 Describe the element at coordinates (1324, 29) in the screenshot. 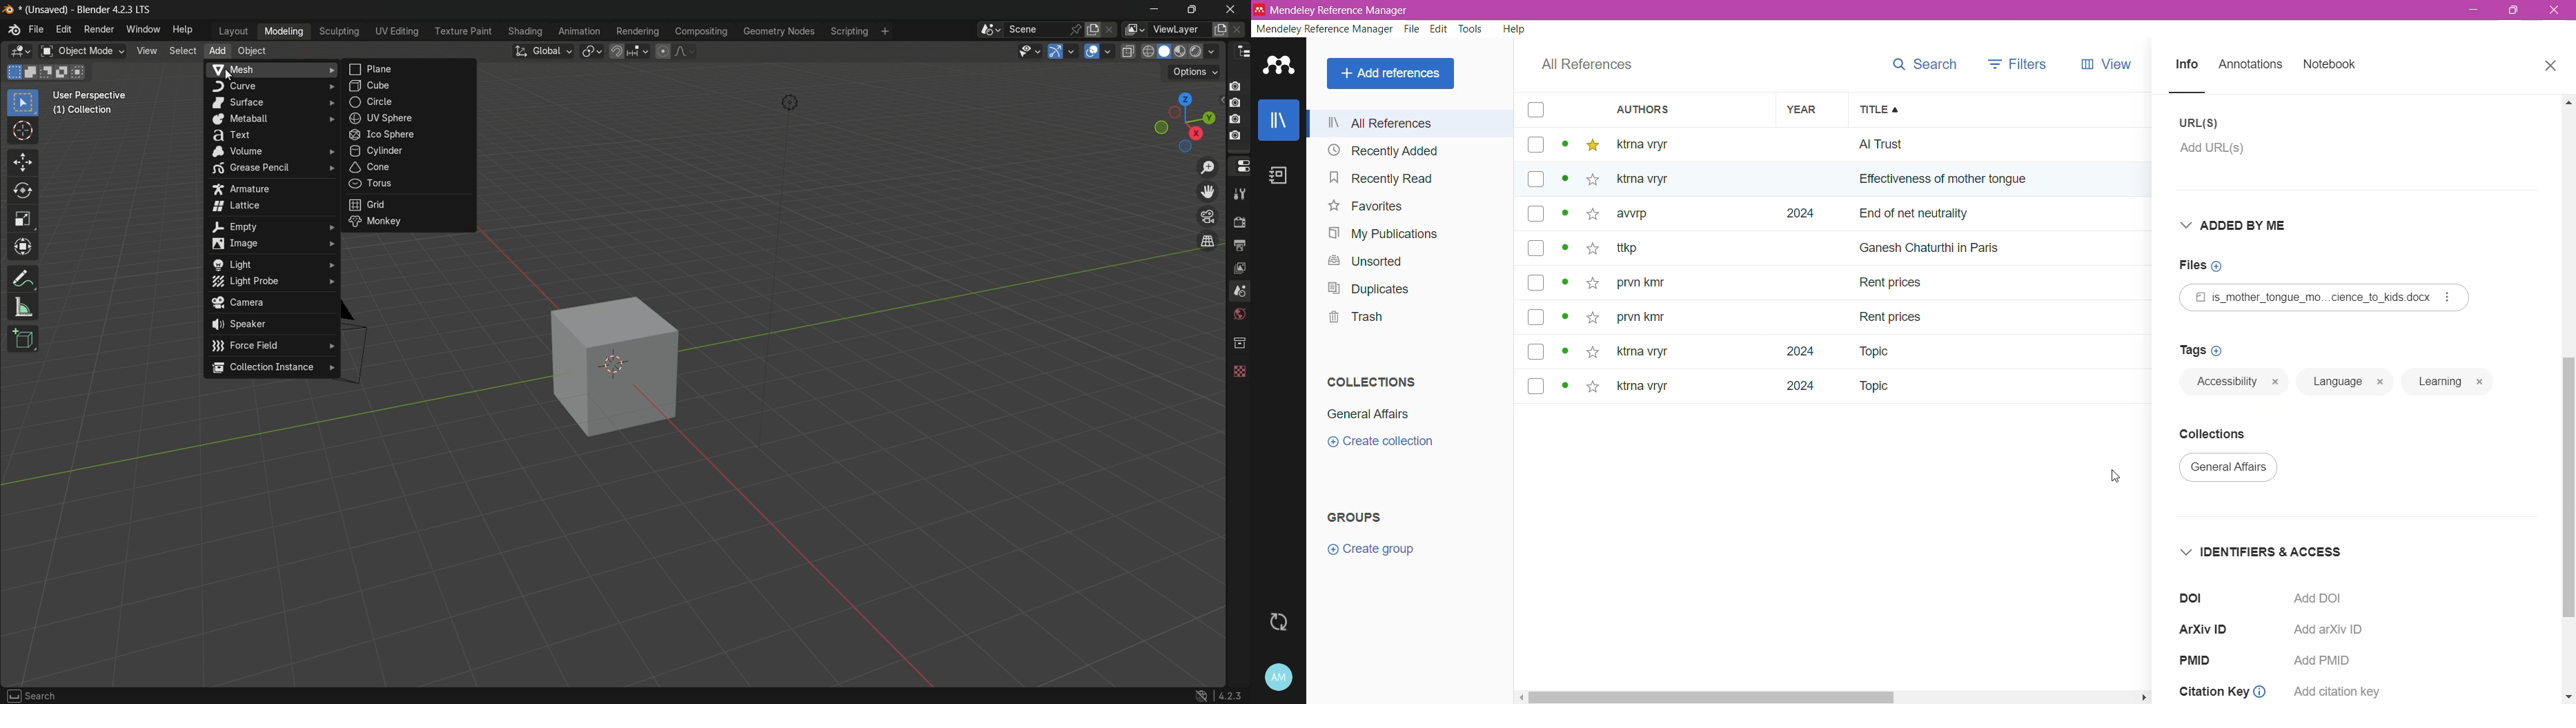

I see `Mendeley Reference Manager` at that location.